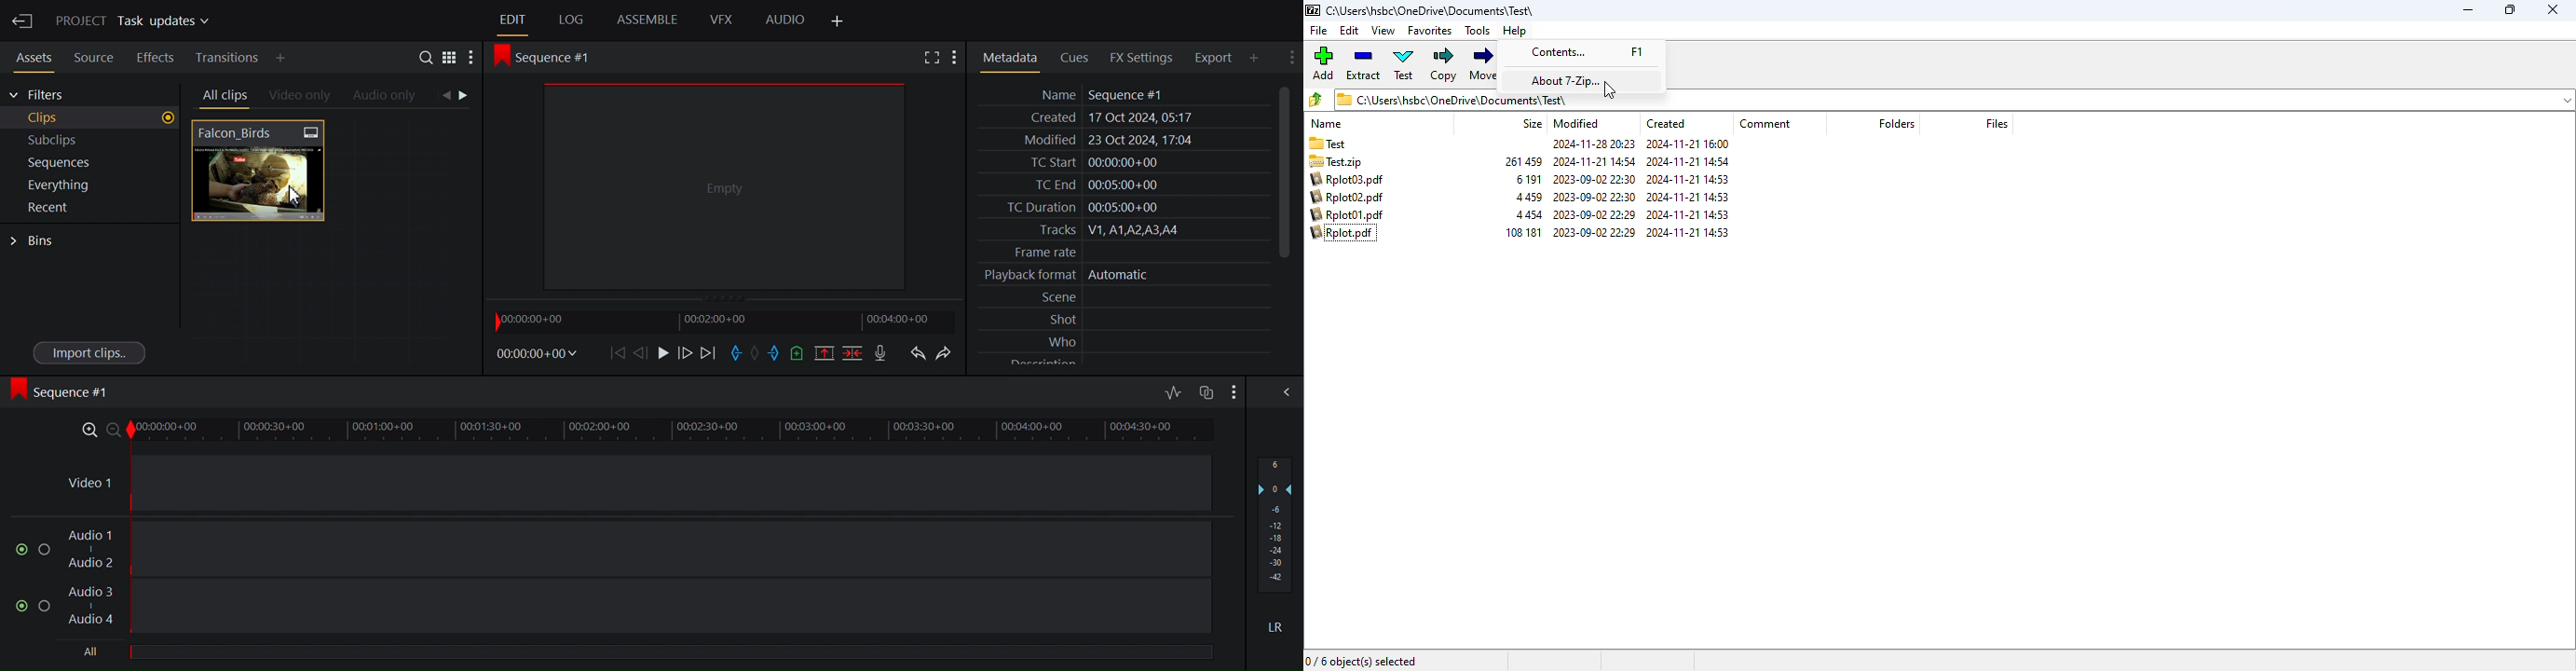 The width and height of the screenshot is (2576, 672). What do you see at coordinates (1596, 179) in the screenshot?
I see `2023-09-02 22:30` at bounding box center [1596, 179].